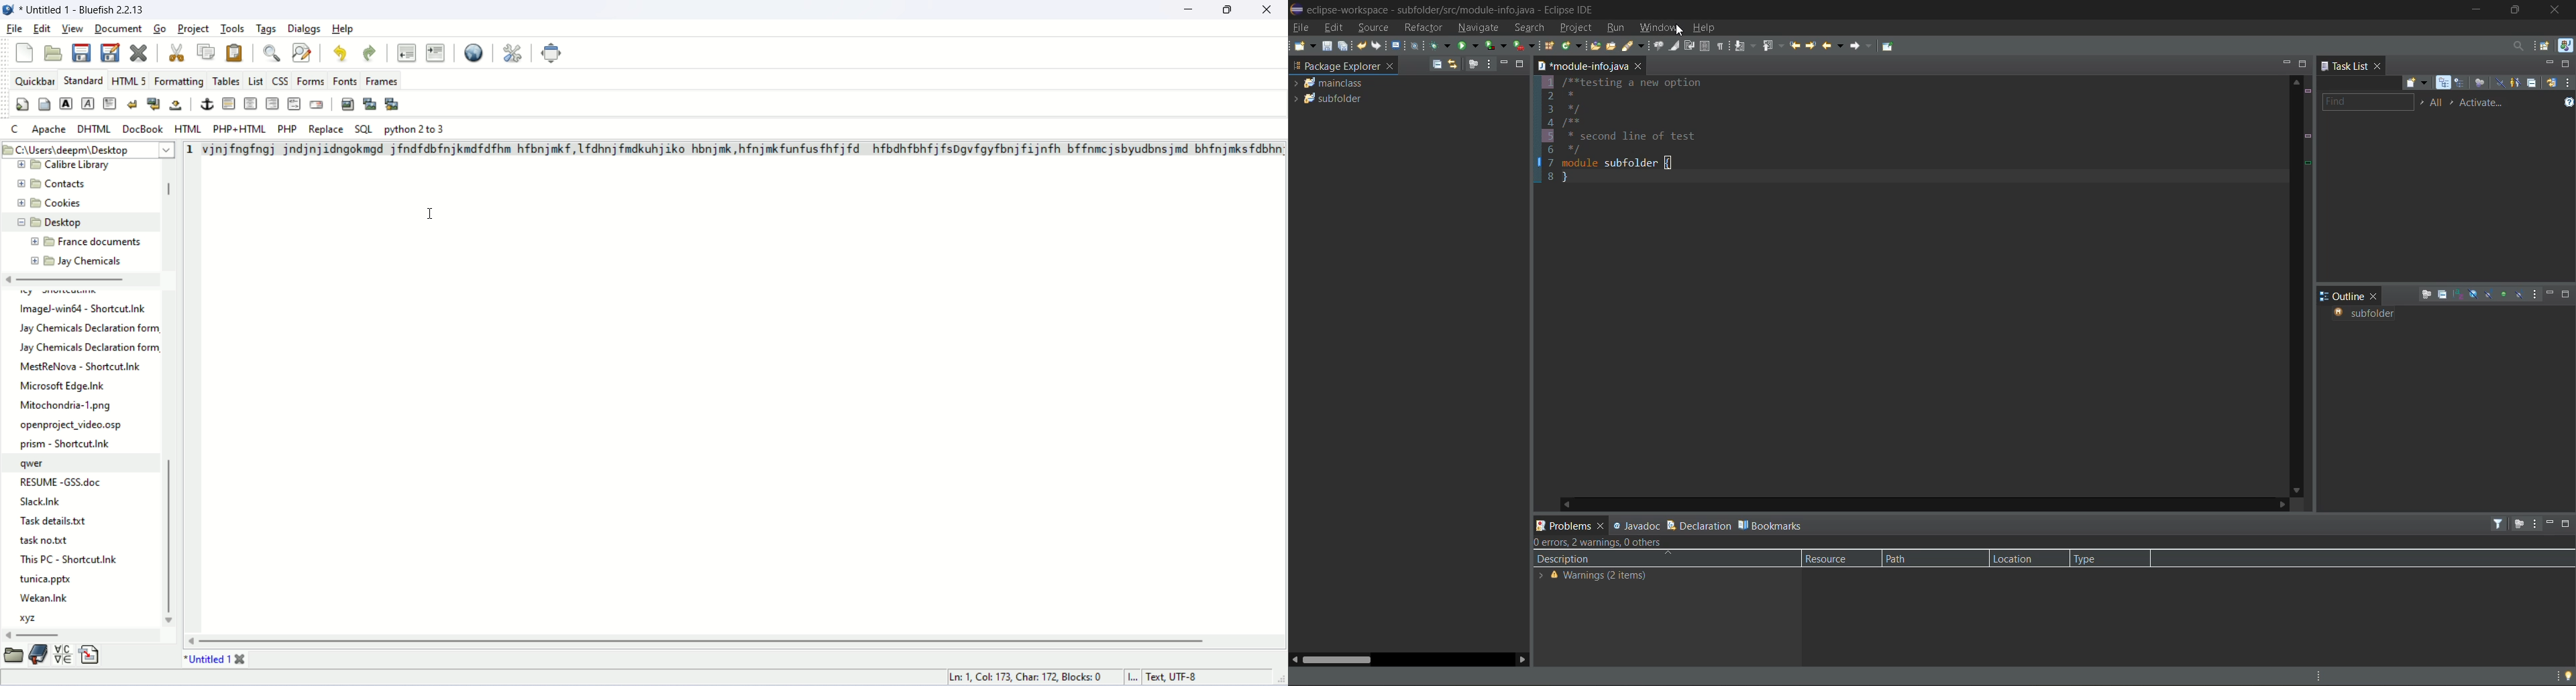 The width and height of the screenshot is (2576, 700). What do you see at coordinates (89, 653) in the screenshot?
I see `snippet` at bounding box center [89, 653].